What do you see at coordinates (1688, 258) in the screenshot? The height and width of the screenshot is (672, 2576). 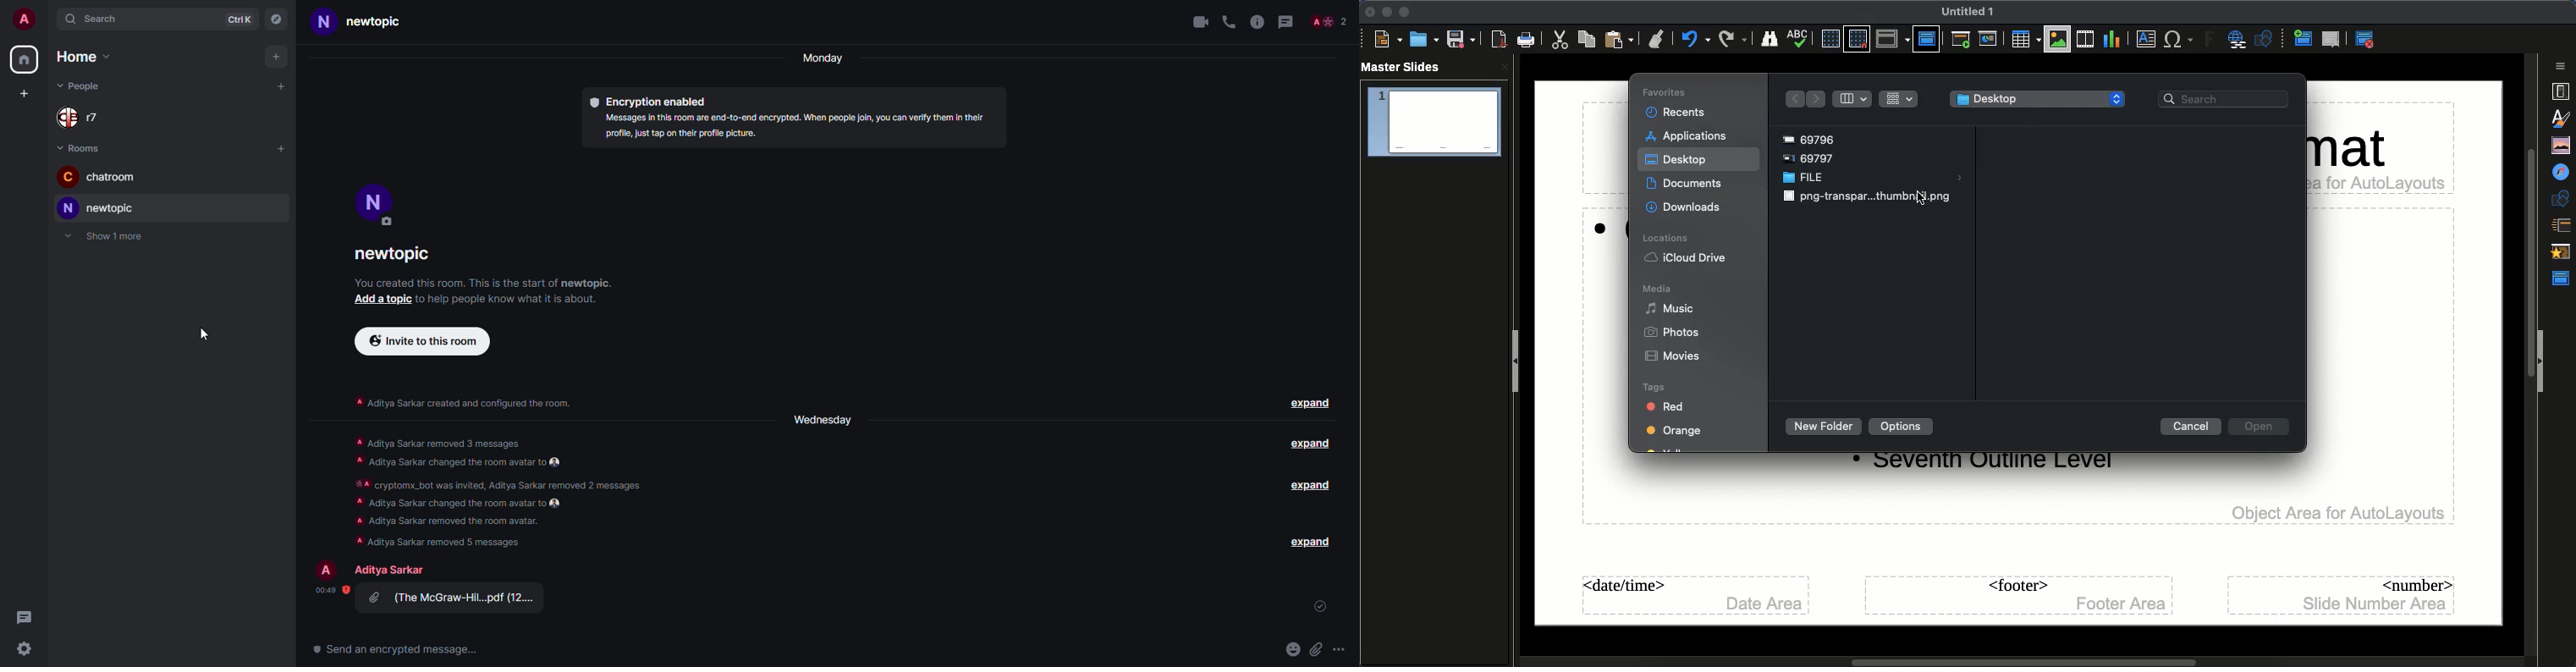 I see `iCloud Drive` at bounding box center [1688, 258].